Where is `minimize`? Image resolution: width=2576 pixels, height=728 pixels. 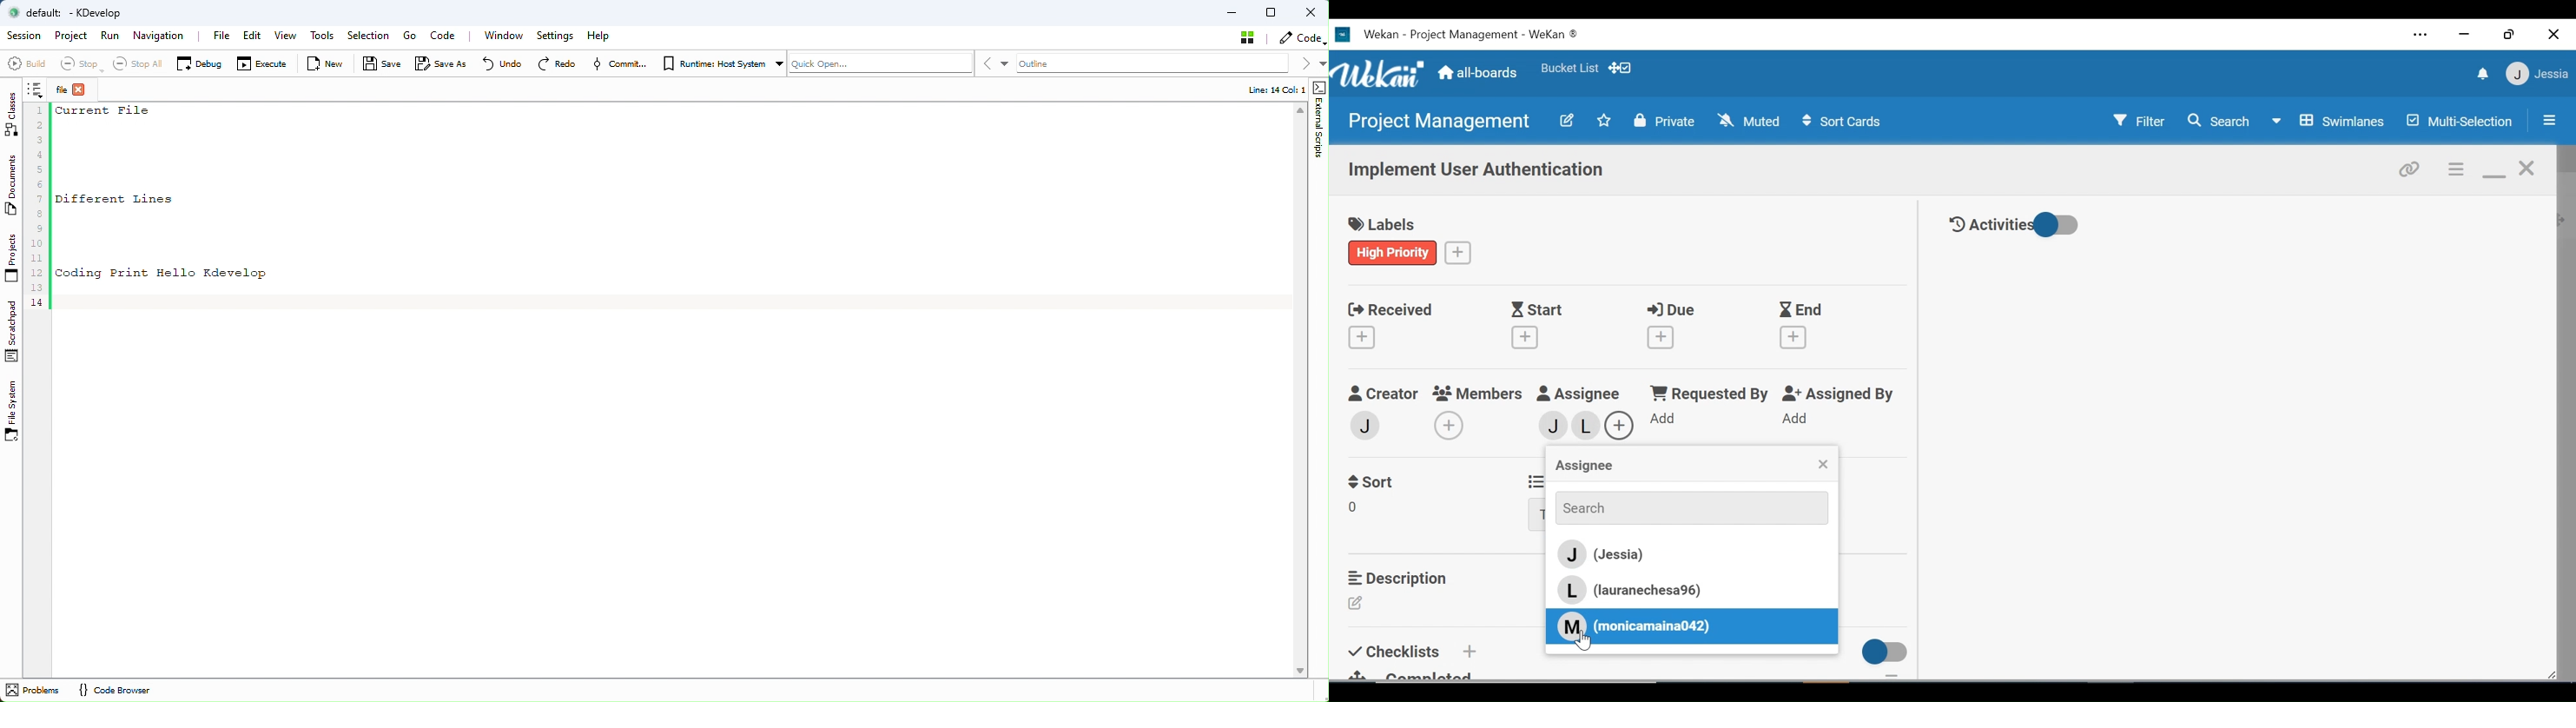
minimize is located at coordinates (2463, 35).